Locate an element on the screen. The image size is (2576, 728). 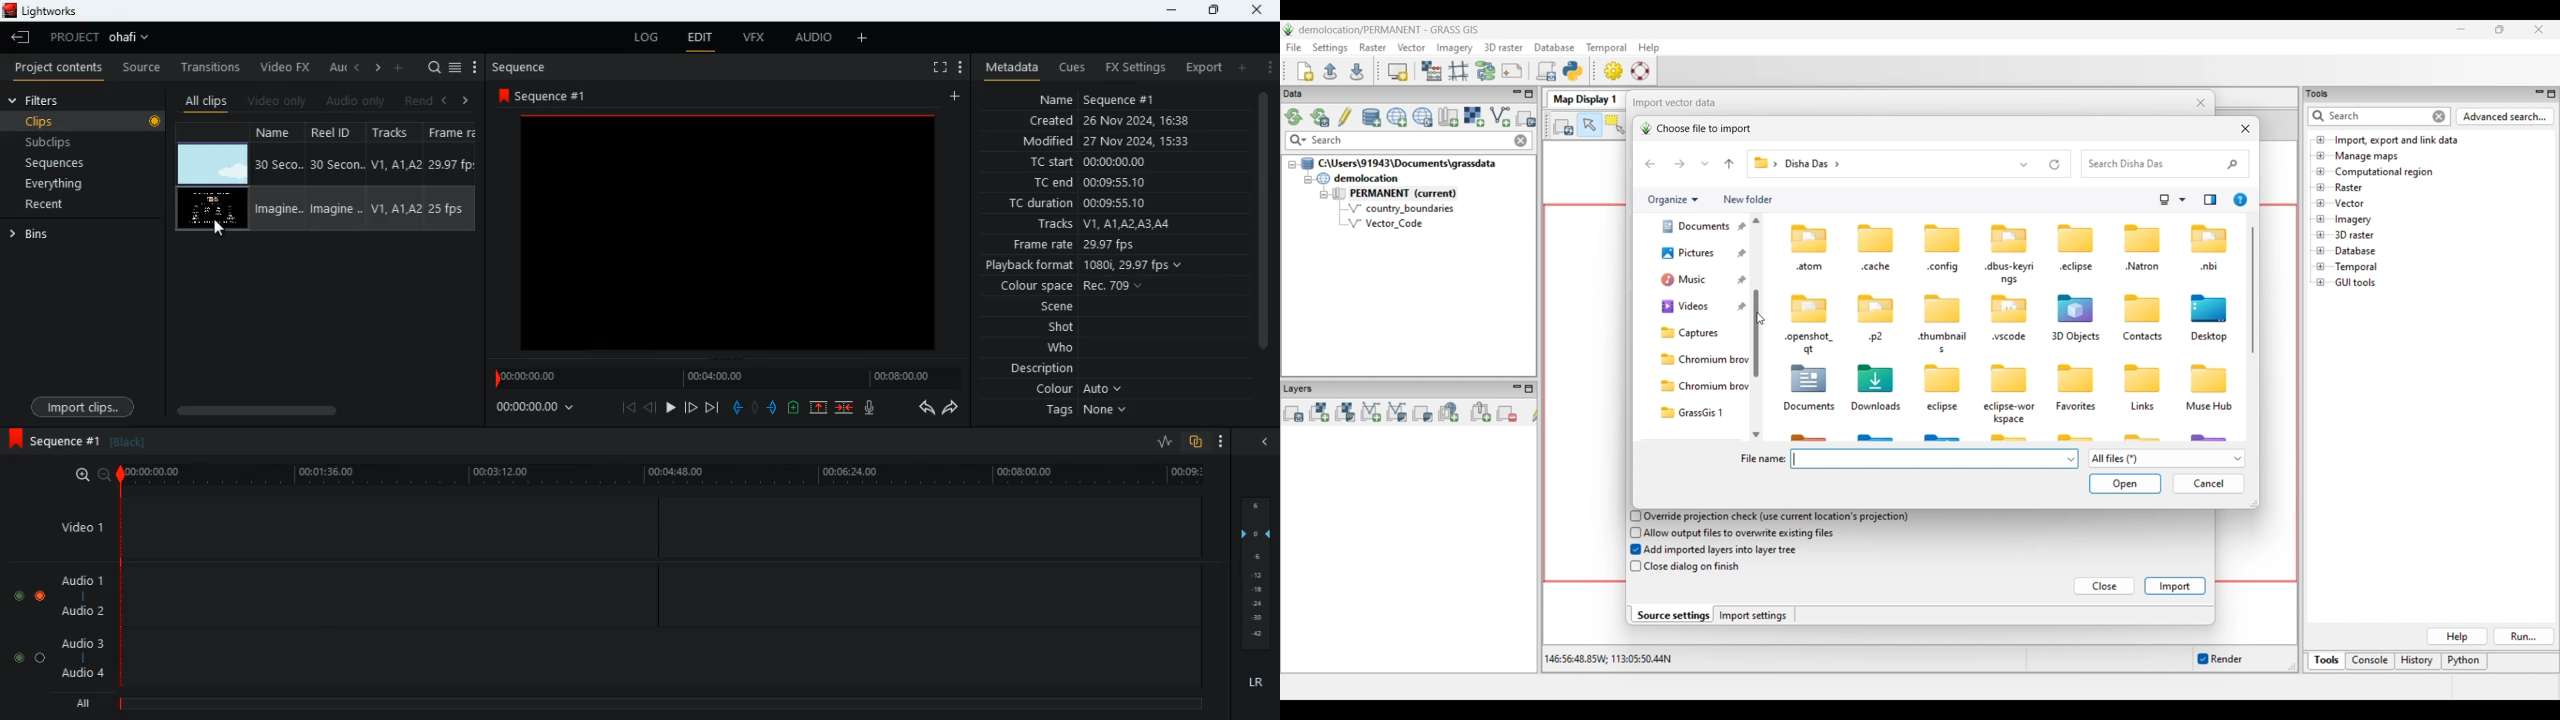
left is located at coordinates (450, 99).